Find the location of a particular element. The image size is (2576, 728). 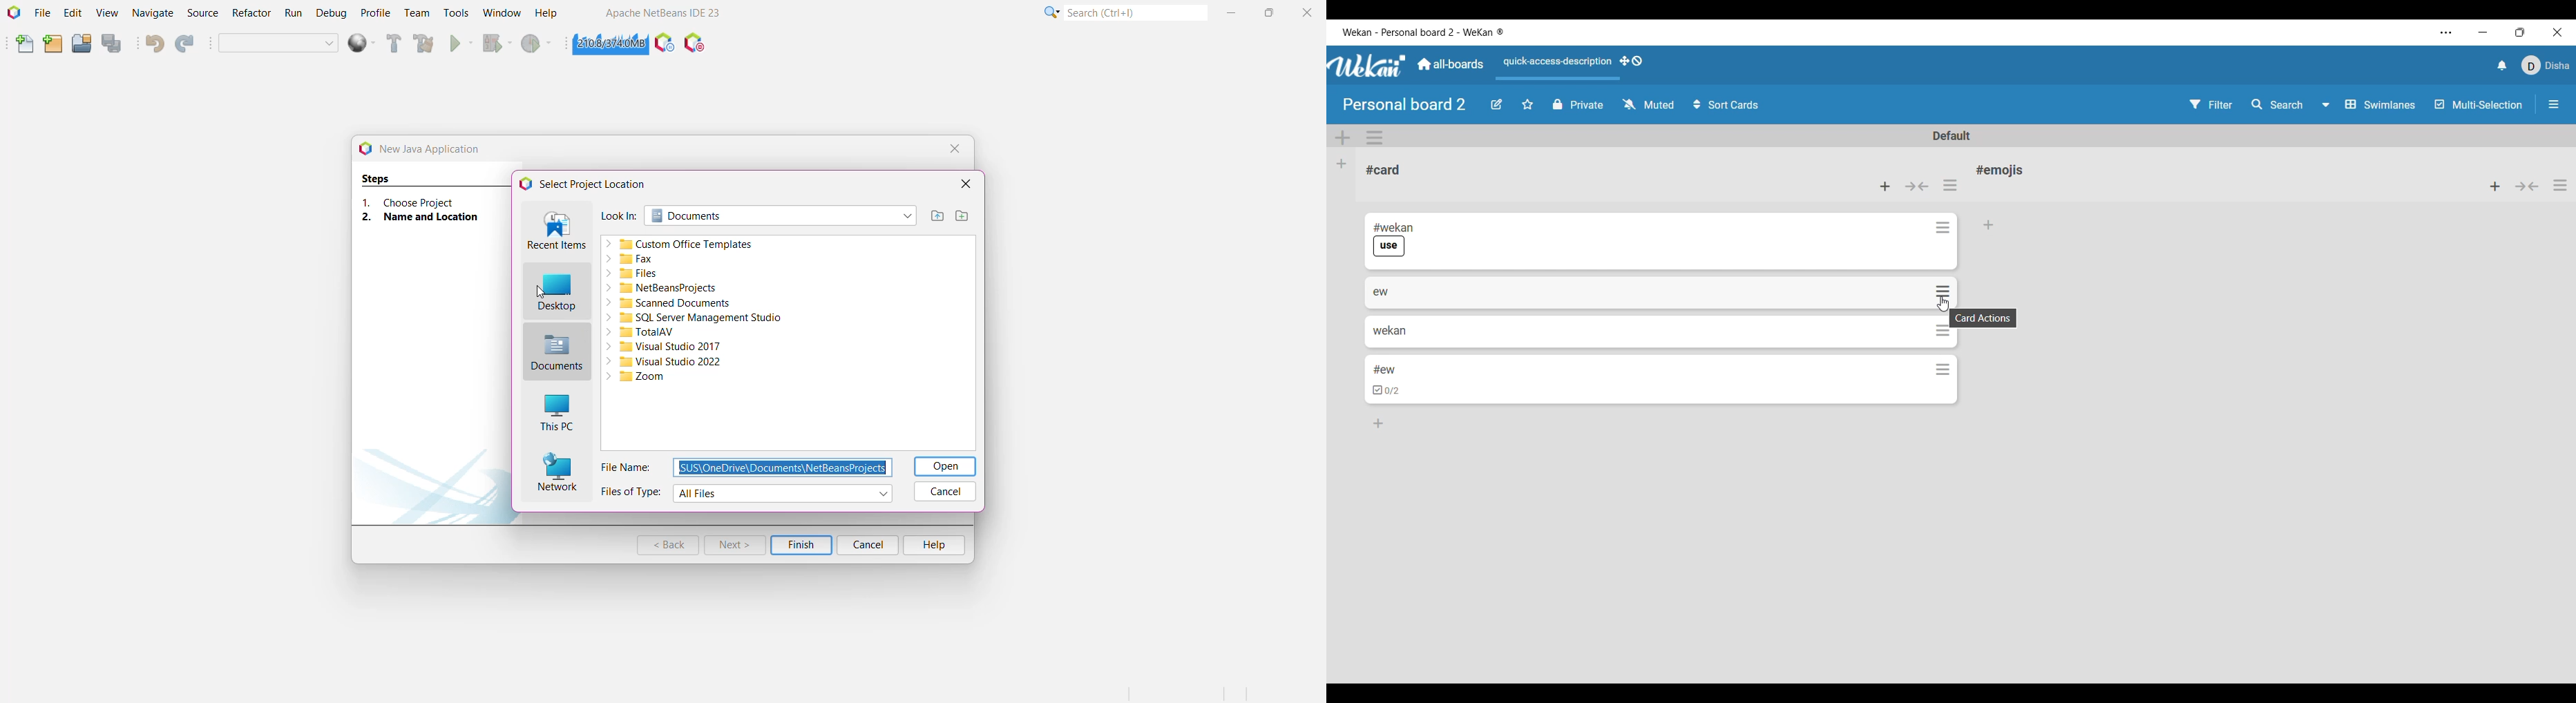

Select Project Location is located at coordinates (589, 184).